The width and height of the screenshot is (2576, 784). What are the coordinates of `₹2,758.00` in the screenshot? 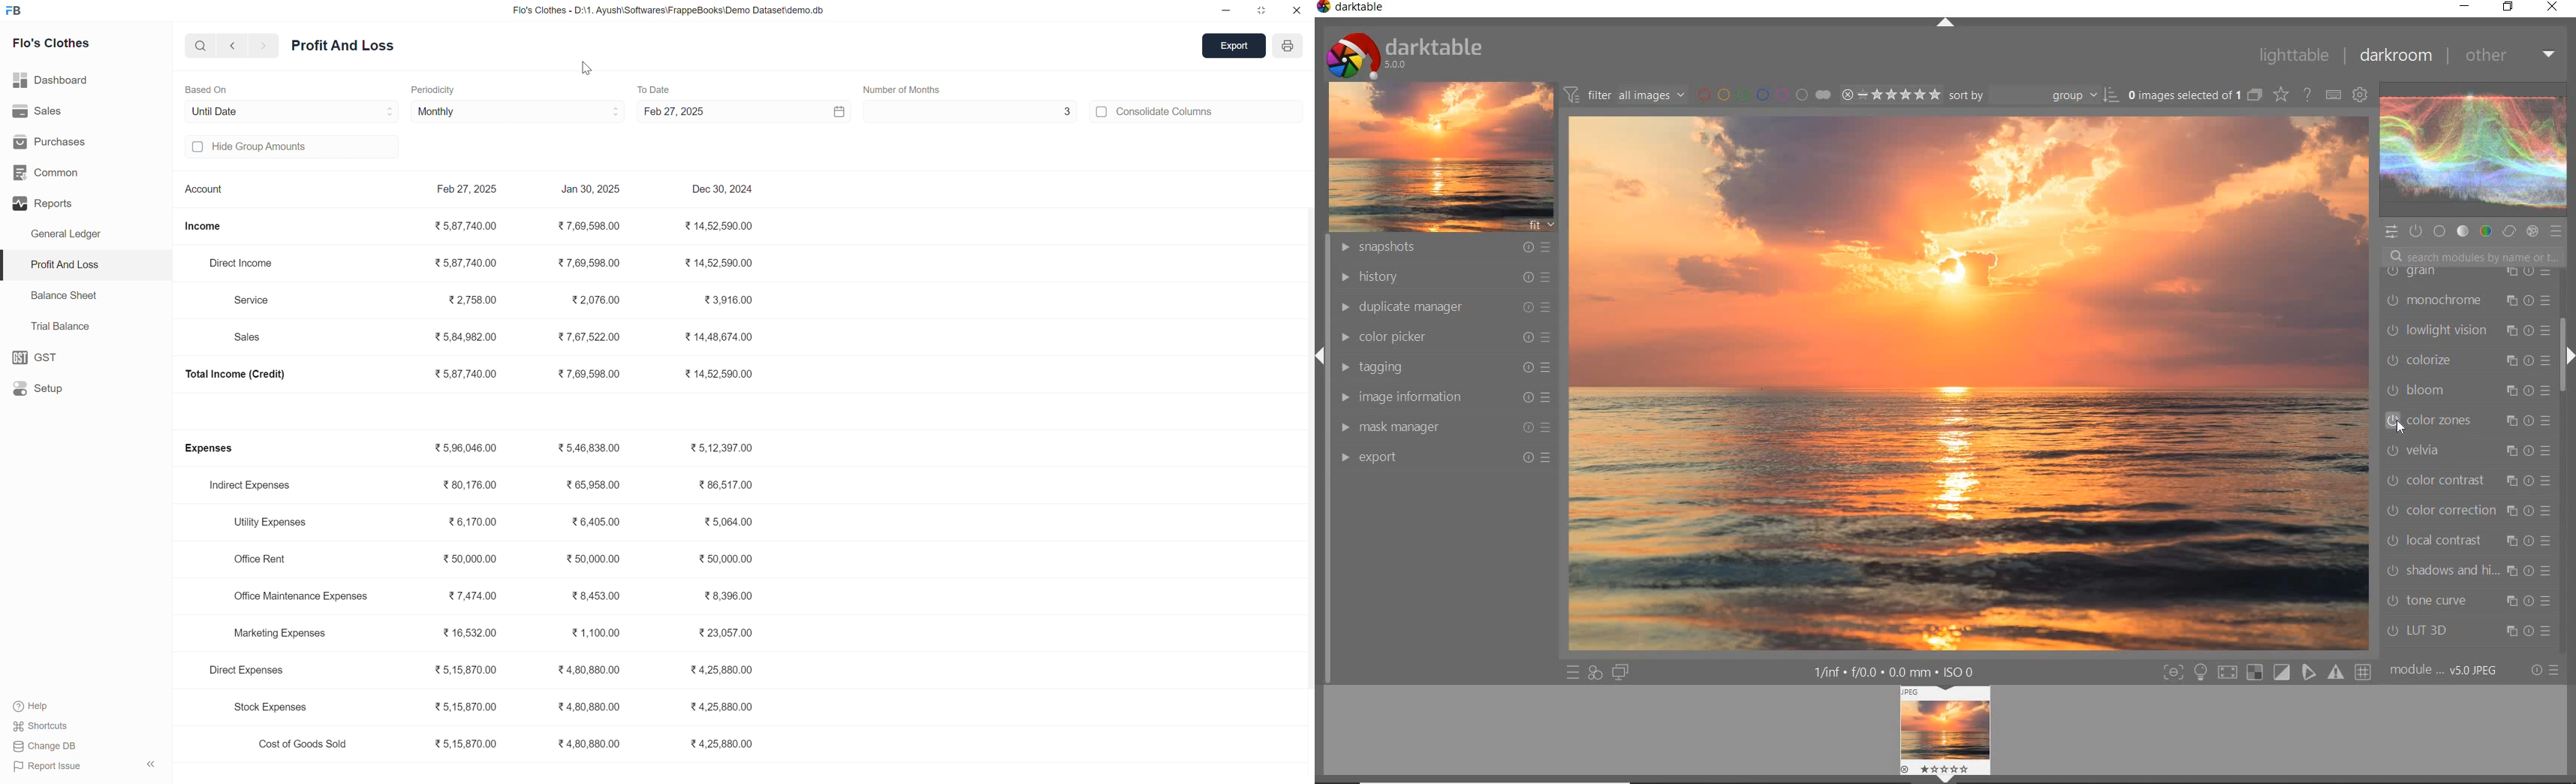 It's located at (477, 300).